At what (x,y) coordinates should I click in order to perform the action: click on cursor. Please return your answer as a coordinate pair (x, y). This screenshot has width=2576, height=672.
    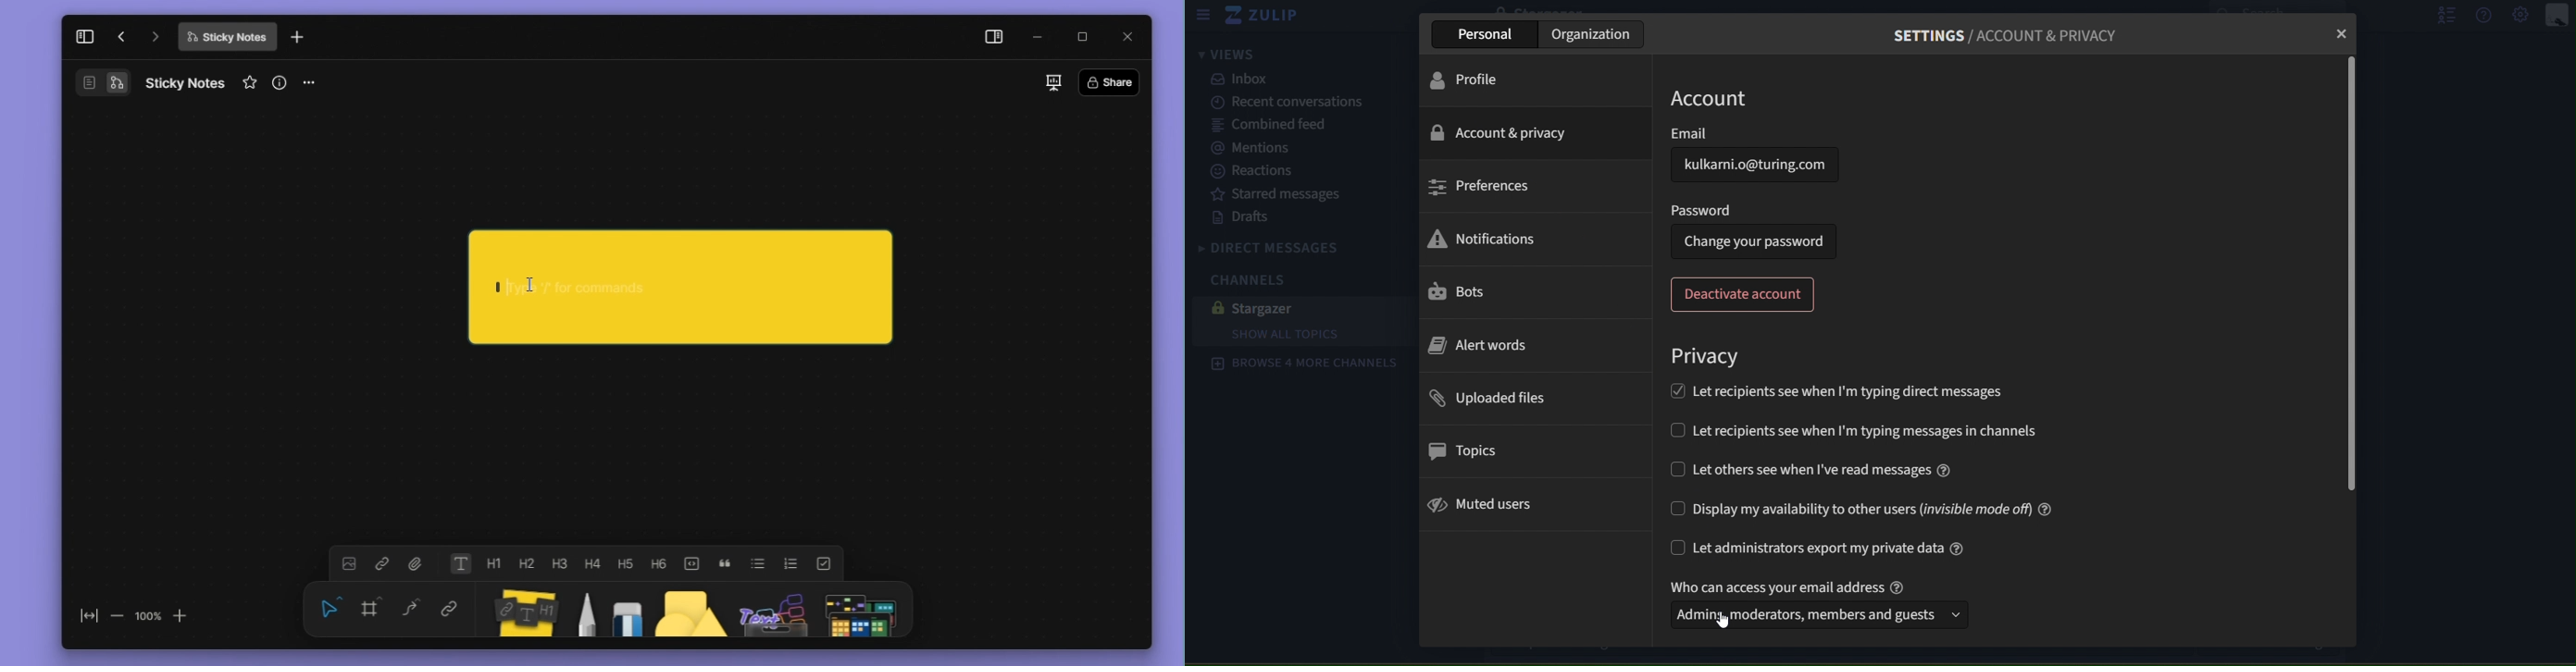
    Looking at the image, I should click on (529, 283).